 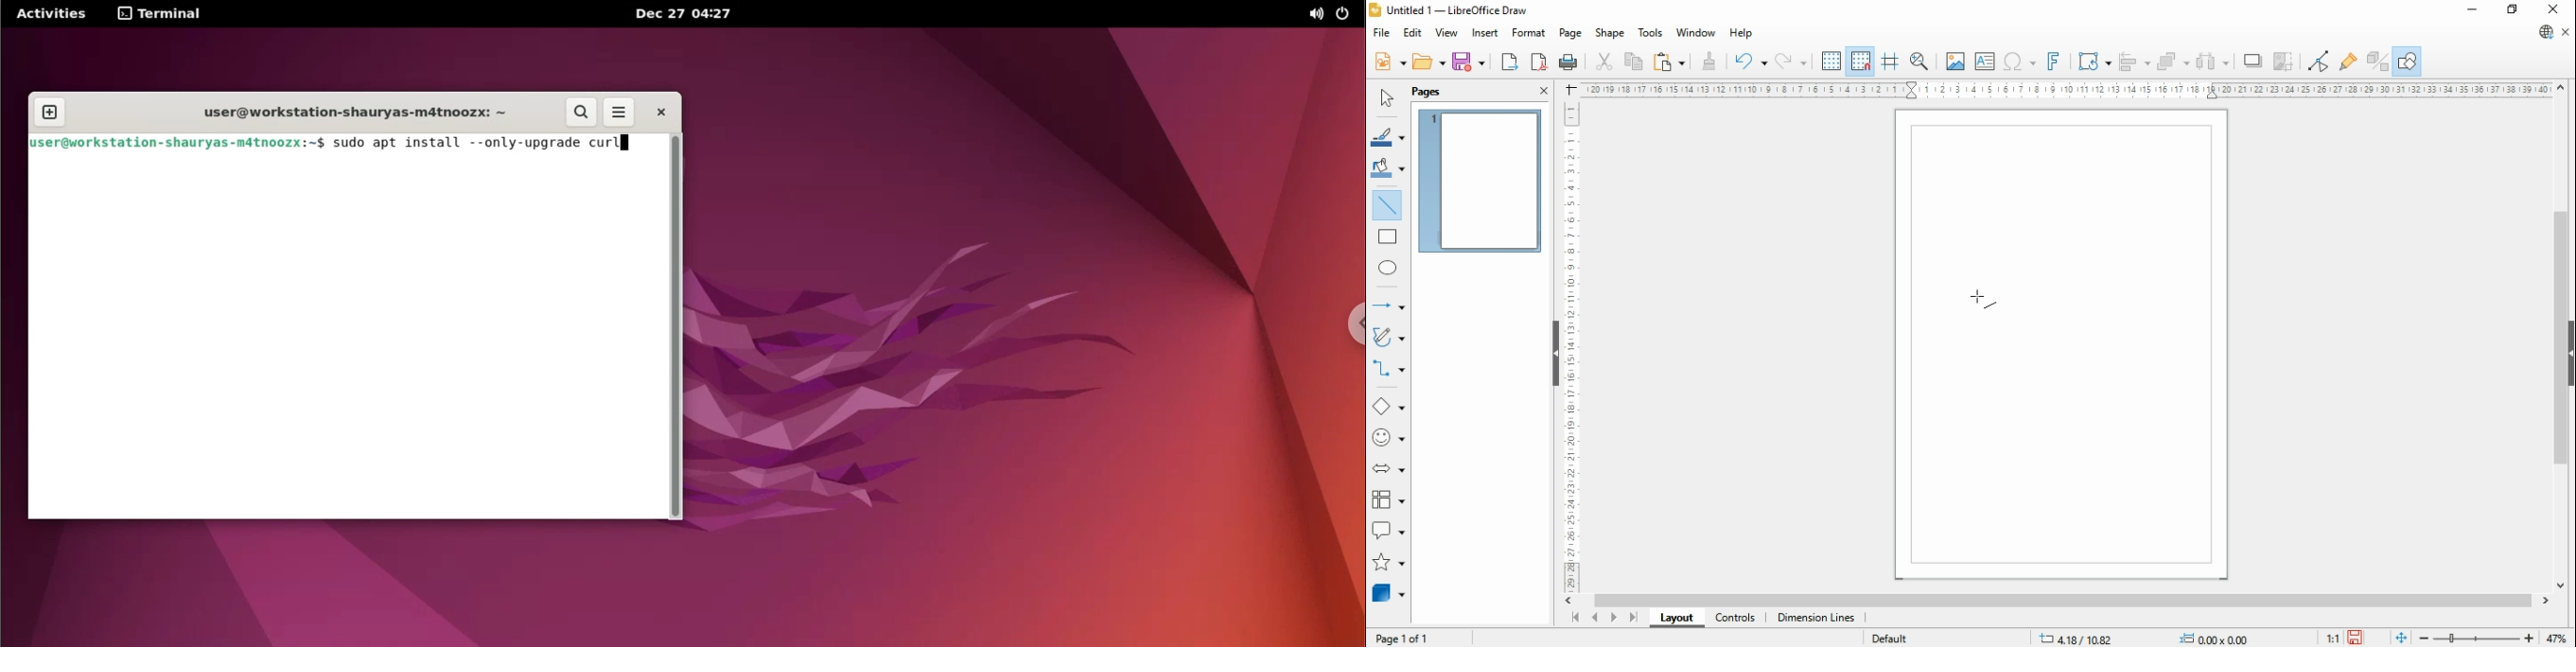 What do you see at coordinates (2175, 60) in the screenshot?
I see `arrange` at bounding box center [2175, 60].